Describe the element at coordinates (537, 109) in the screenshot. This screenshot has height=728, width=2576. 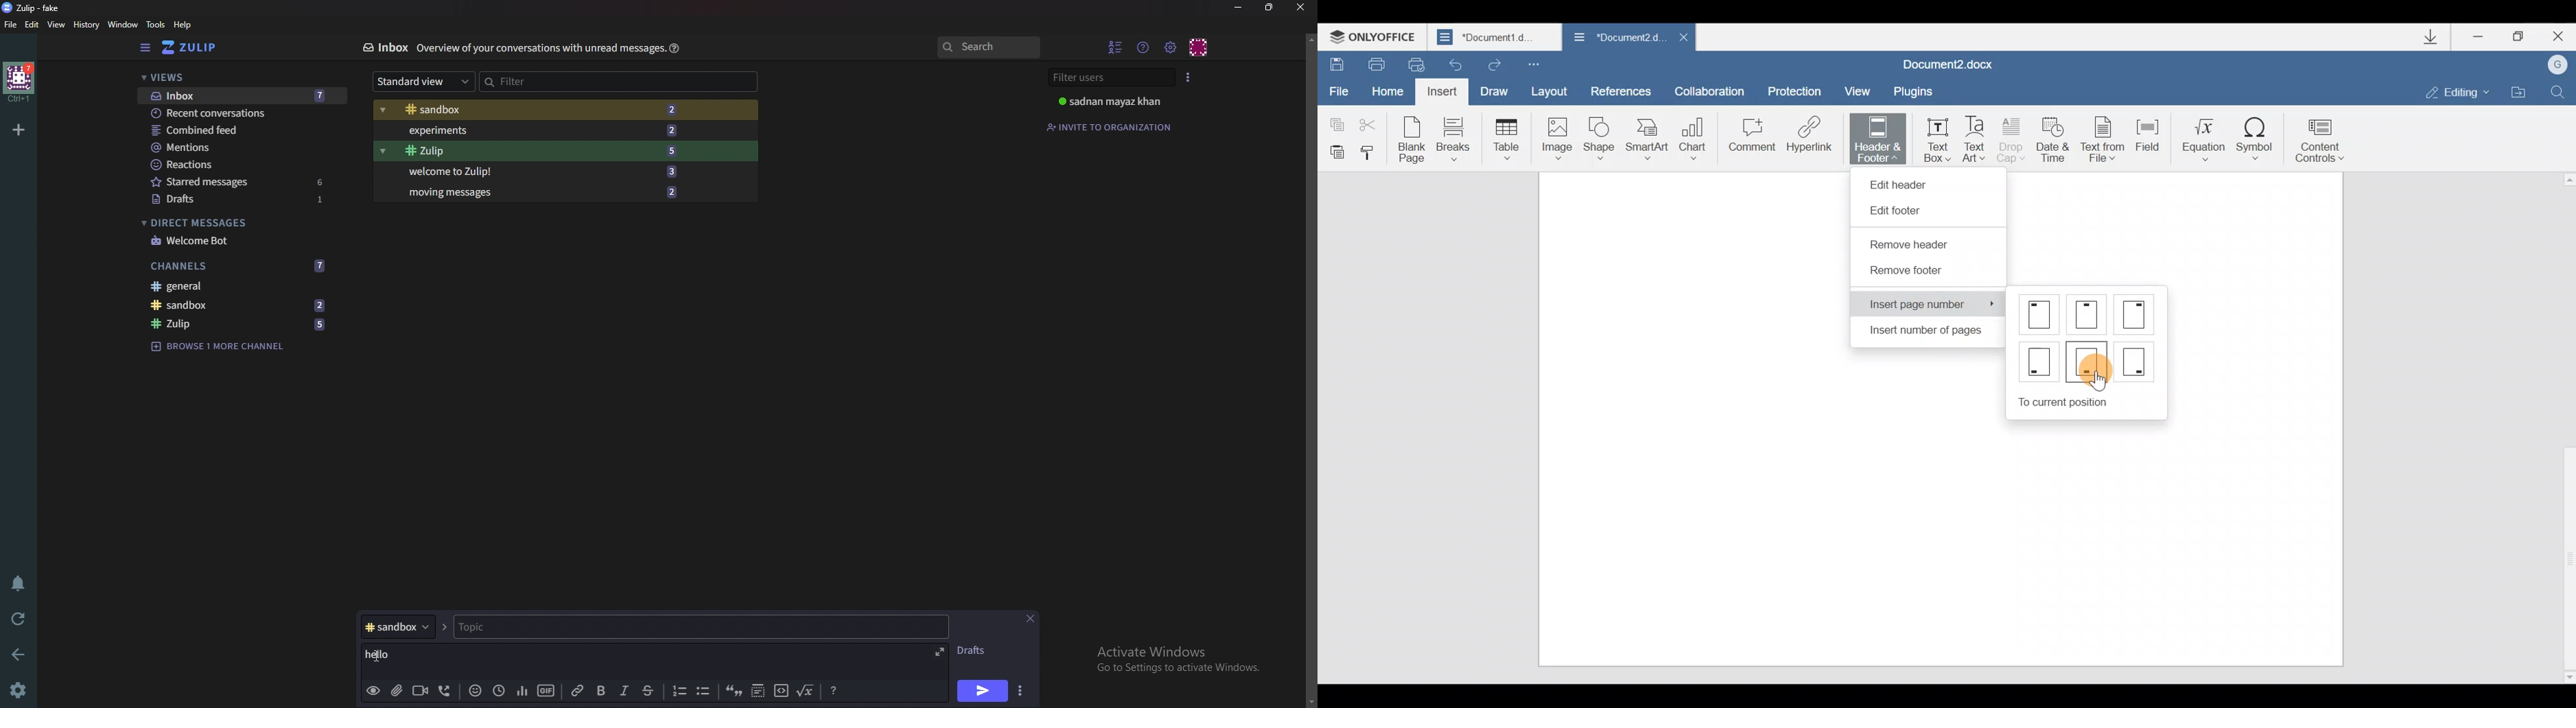
I see `#Sandbox 2` at that location.